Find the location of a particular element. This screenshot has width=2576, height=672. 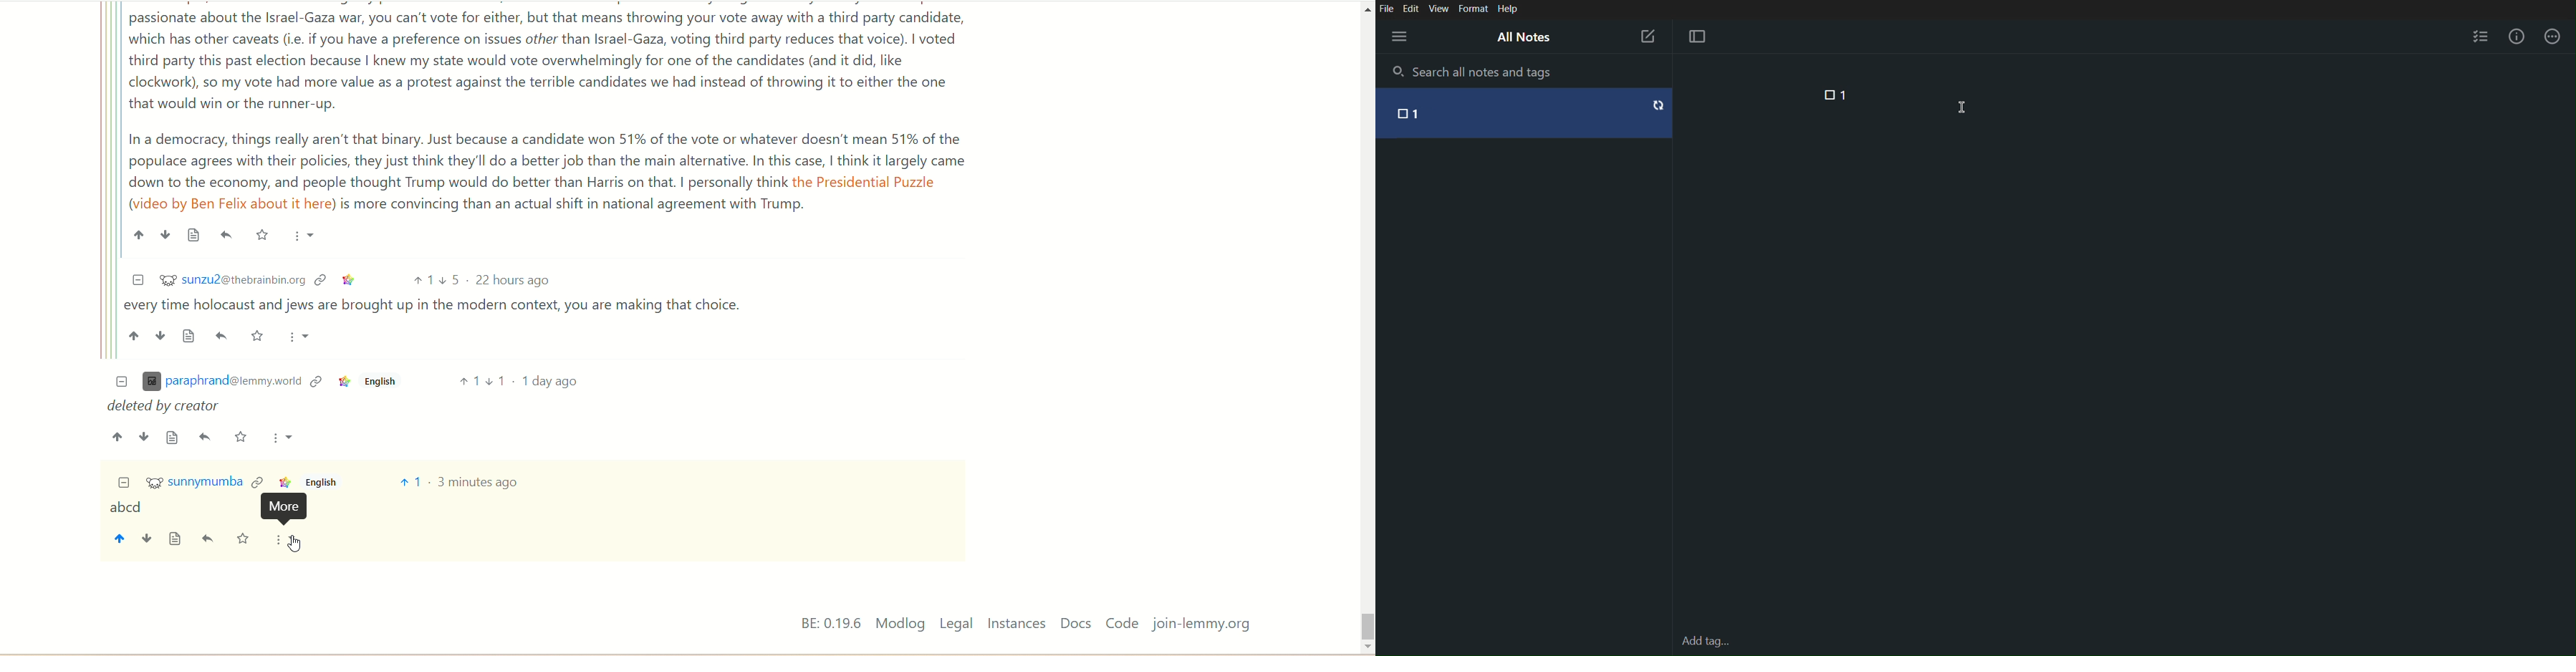

Format is located at coordinates (1472, 9).